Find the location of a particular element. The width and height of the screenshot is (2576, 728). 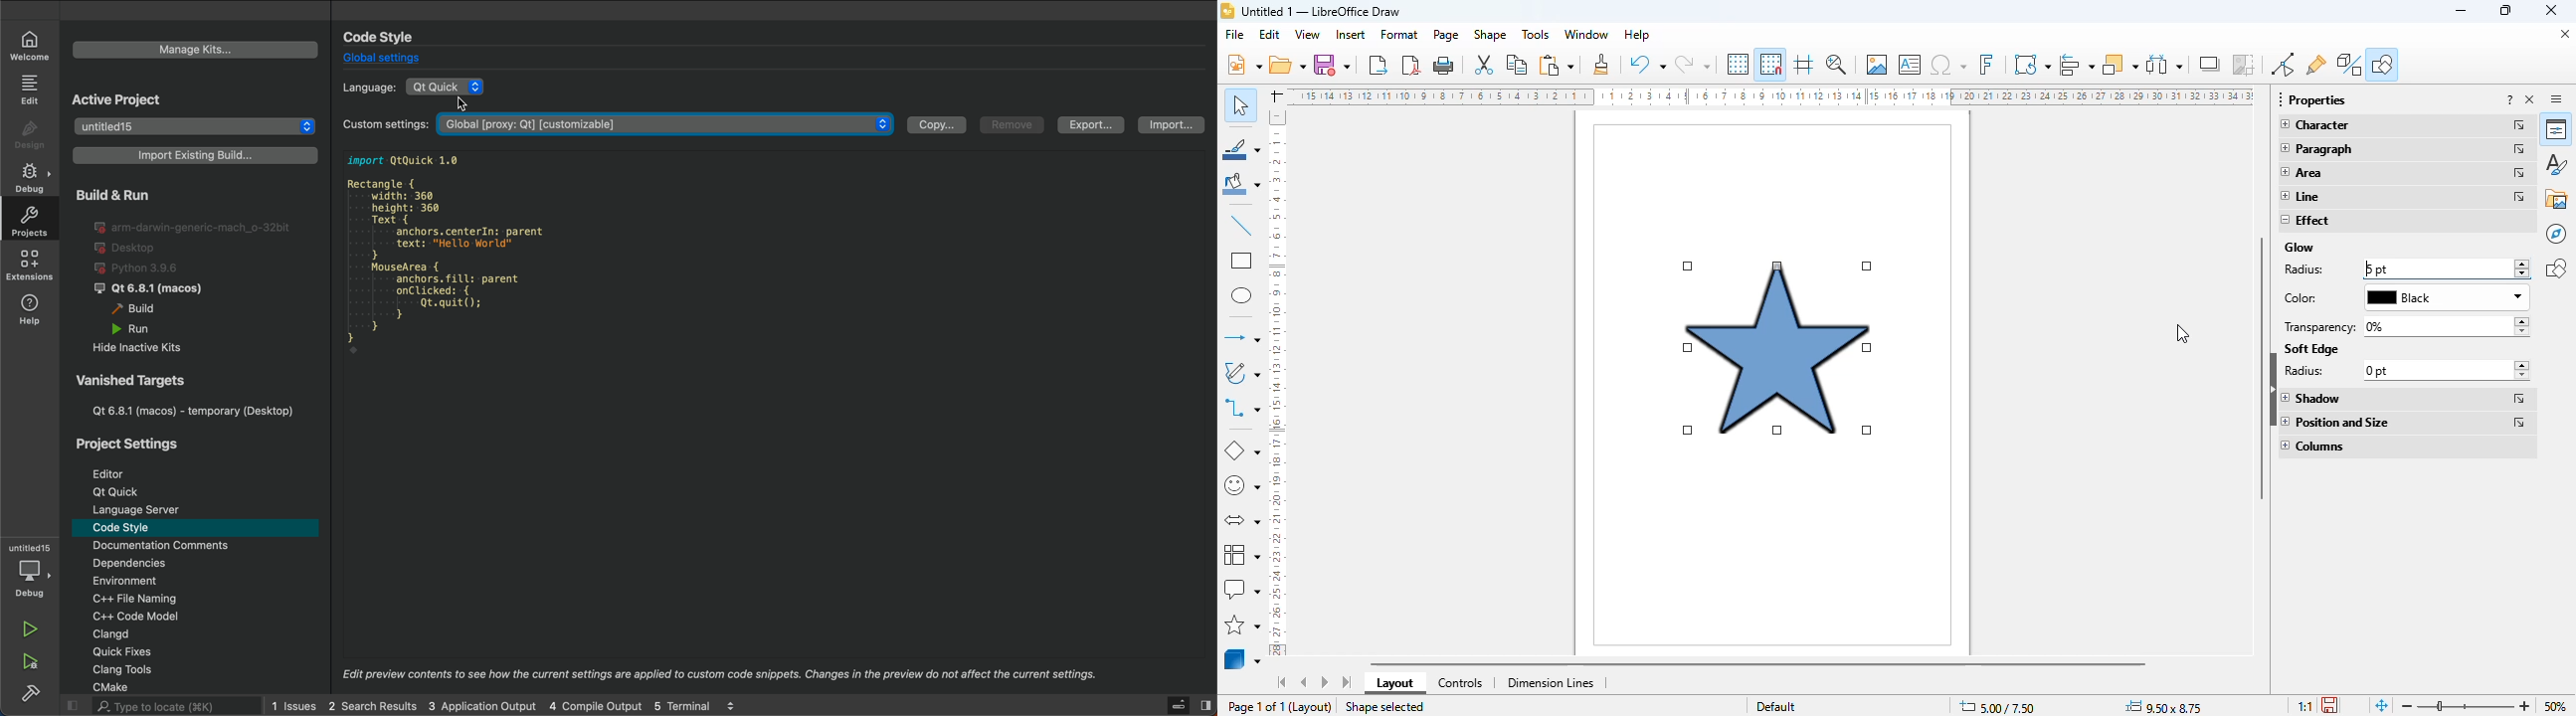

manage kit is located at coordinates (196, 49).